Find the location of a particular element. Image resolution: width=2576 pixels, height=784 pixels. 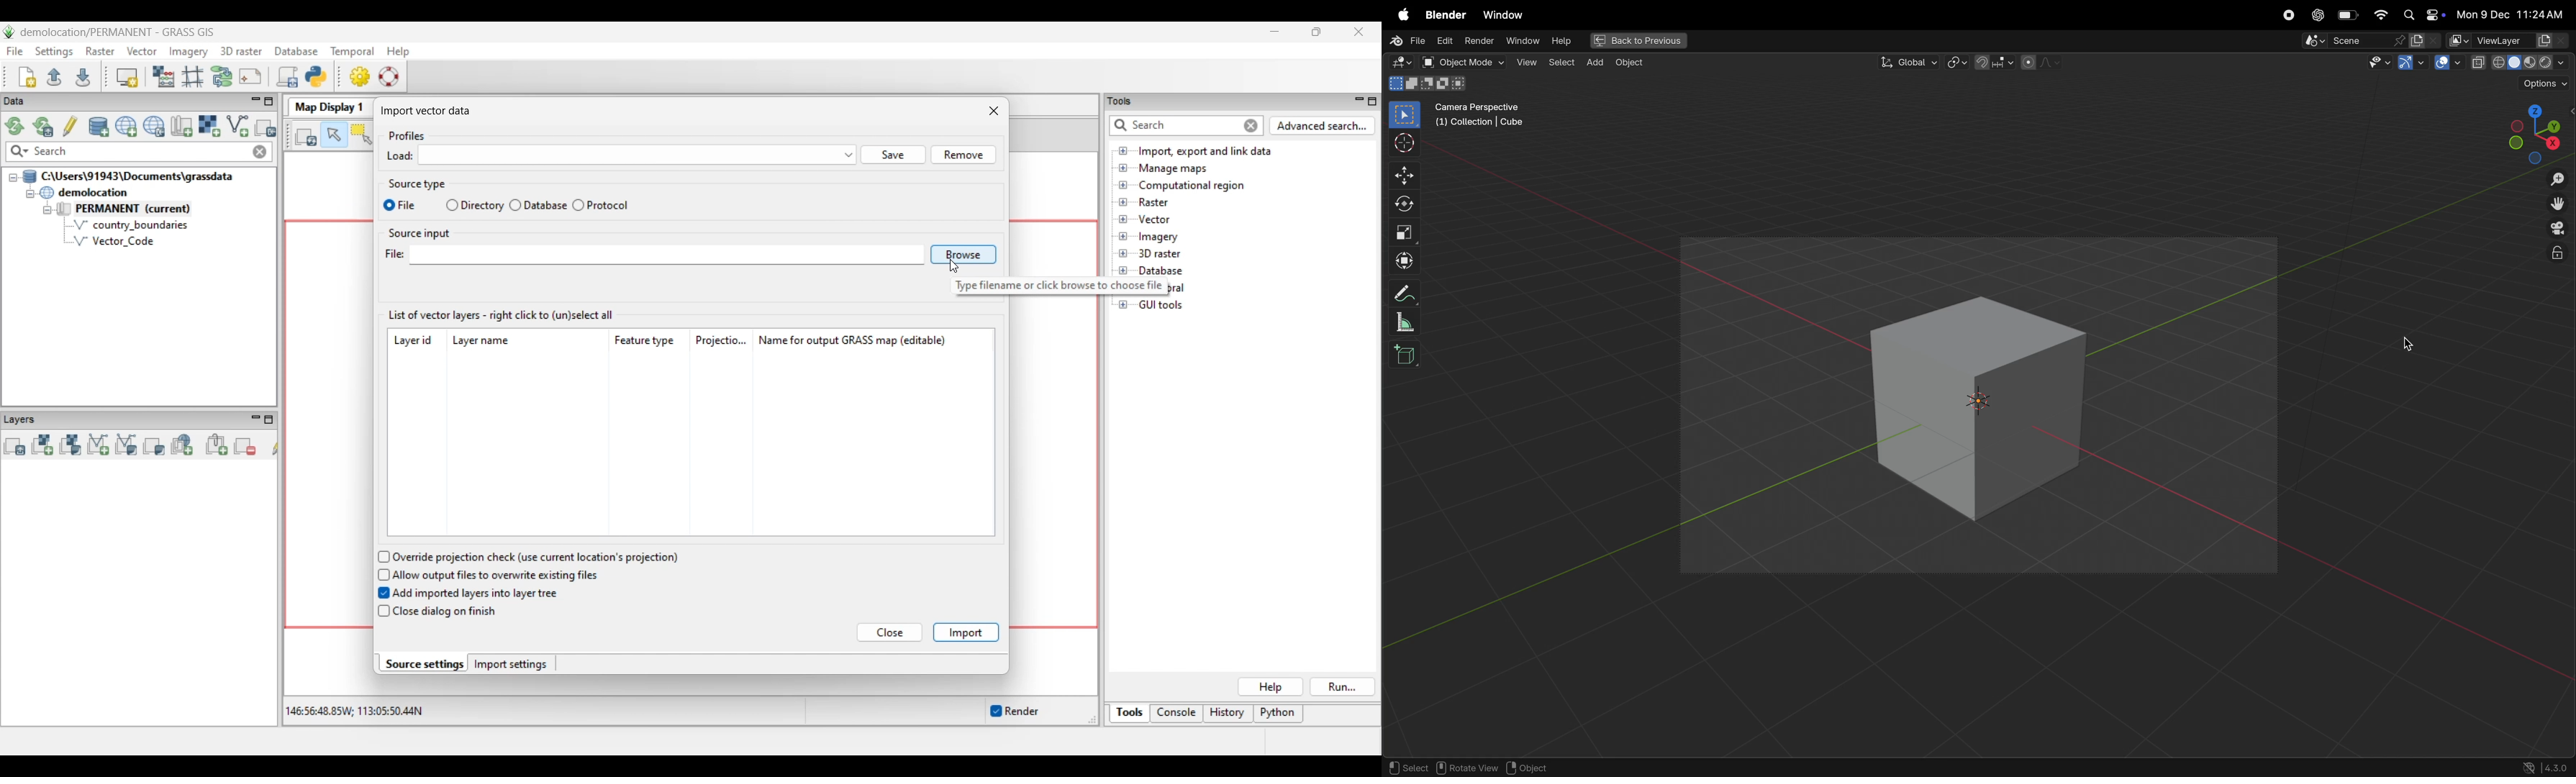

cursor is located at coordinates (1400, 143).